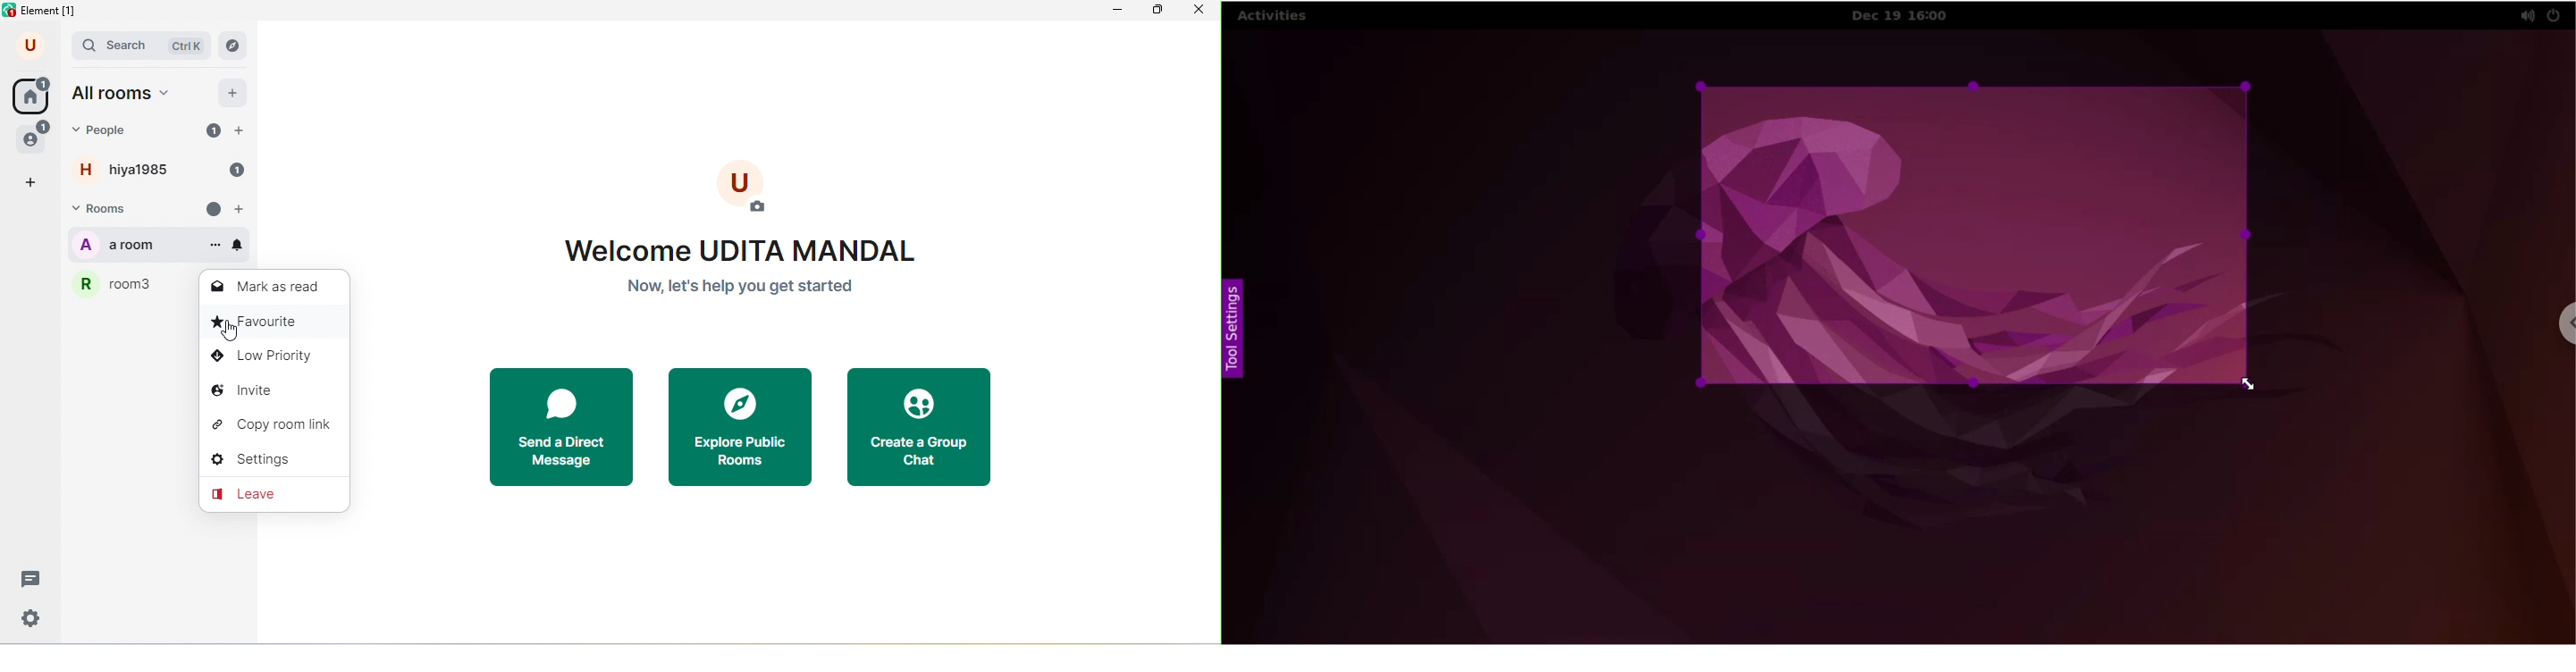  I want to click on hiya1985, so click(142, 170).